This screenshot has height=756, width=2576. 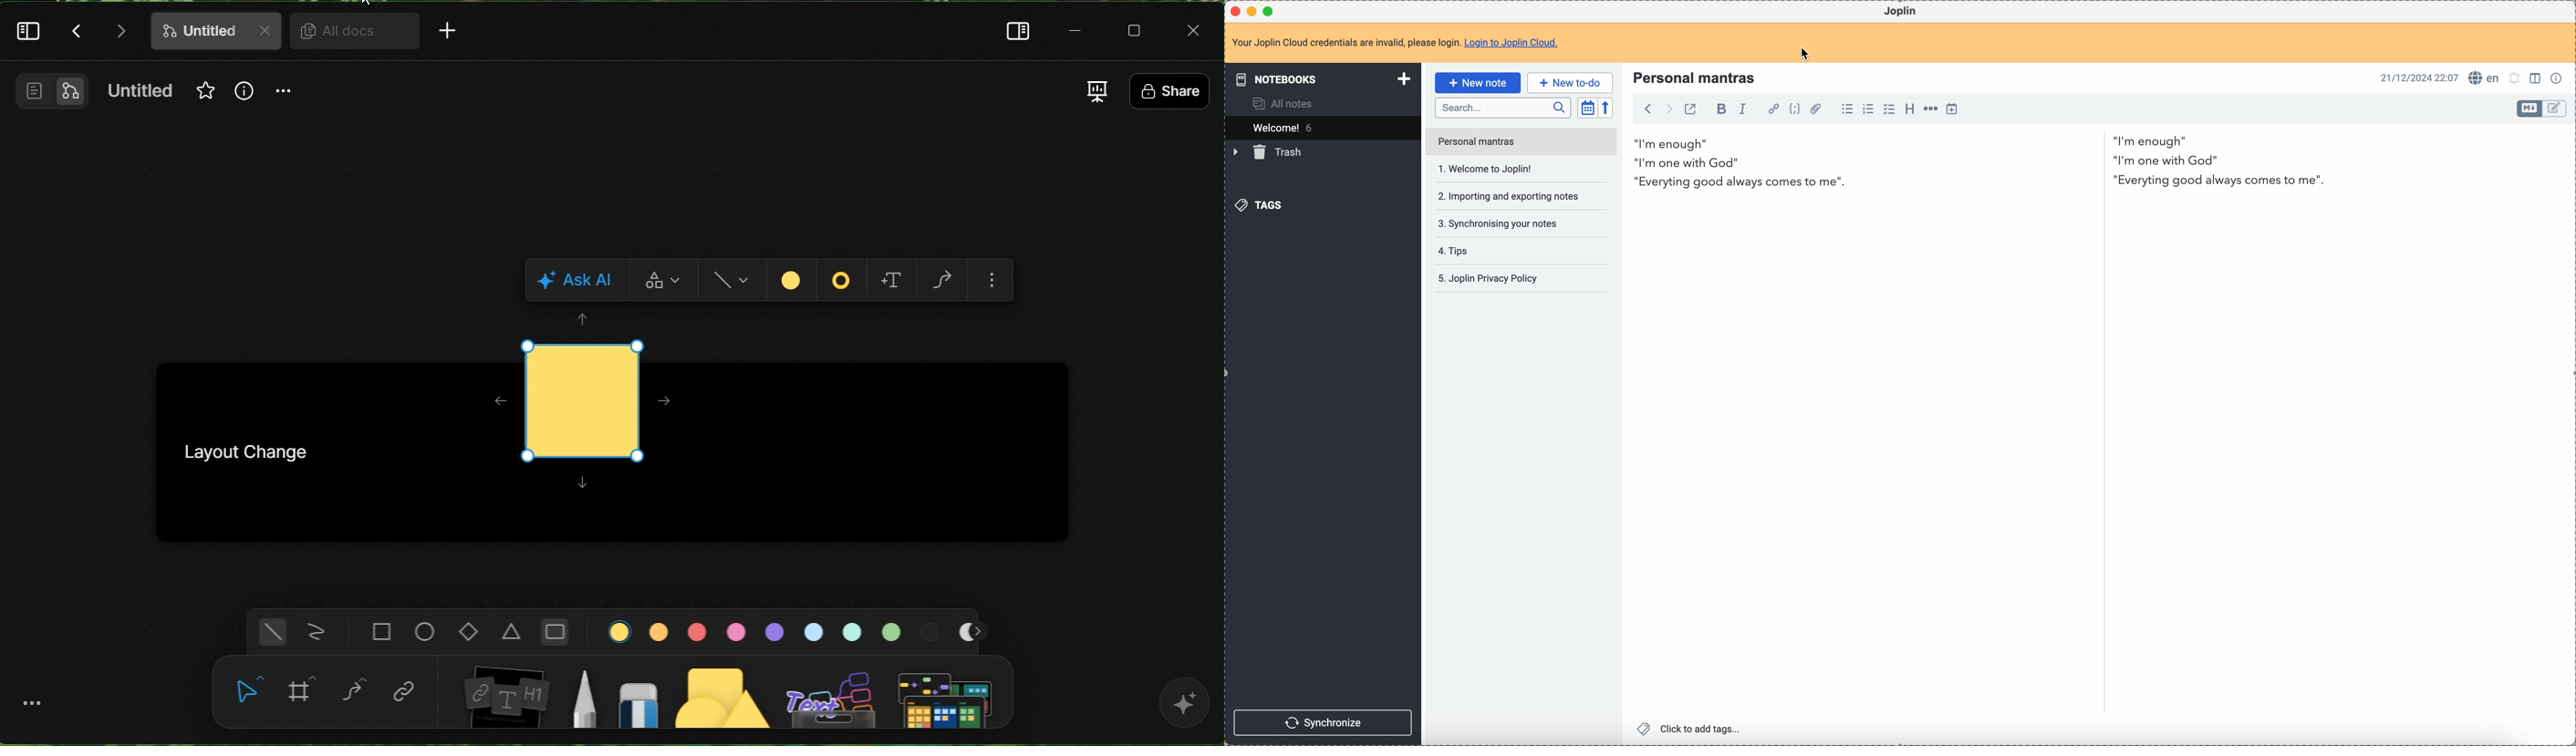 What do you see at coordinates (583, 693) in the screenshot?
I see `pen` at bounding box center [583, 693].